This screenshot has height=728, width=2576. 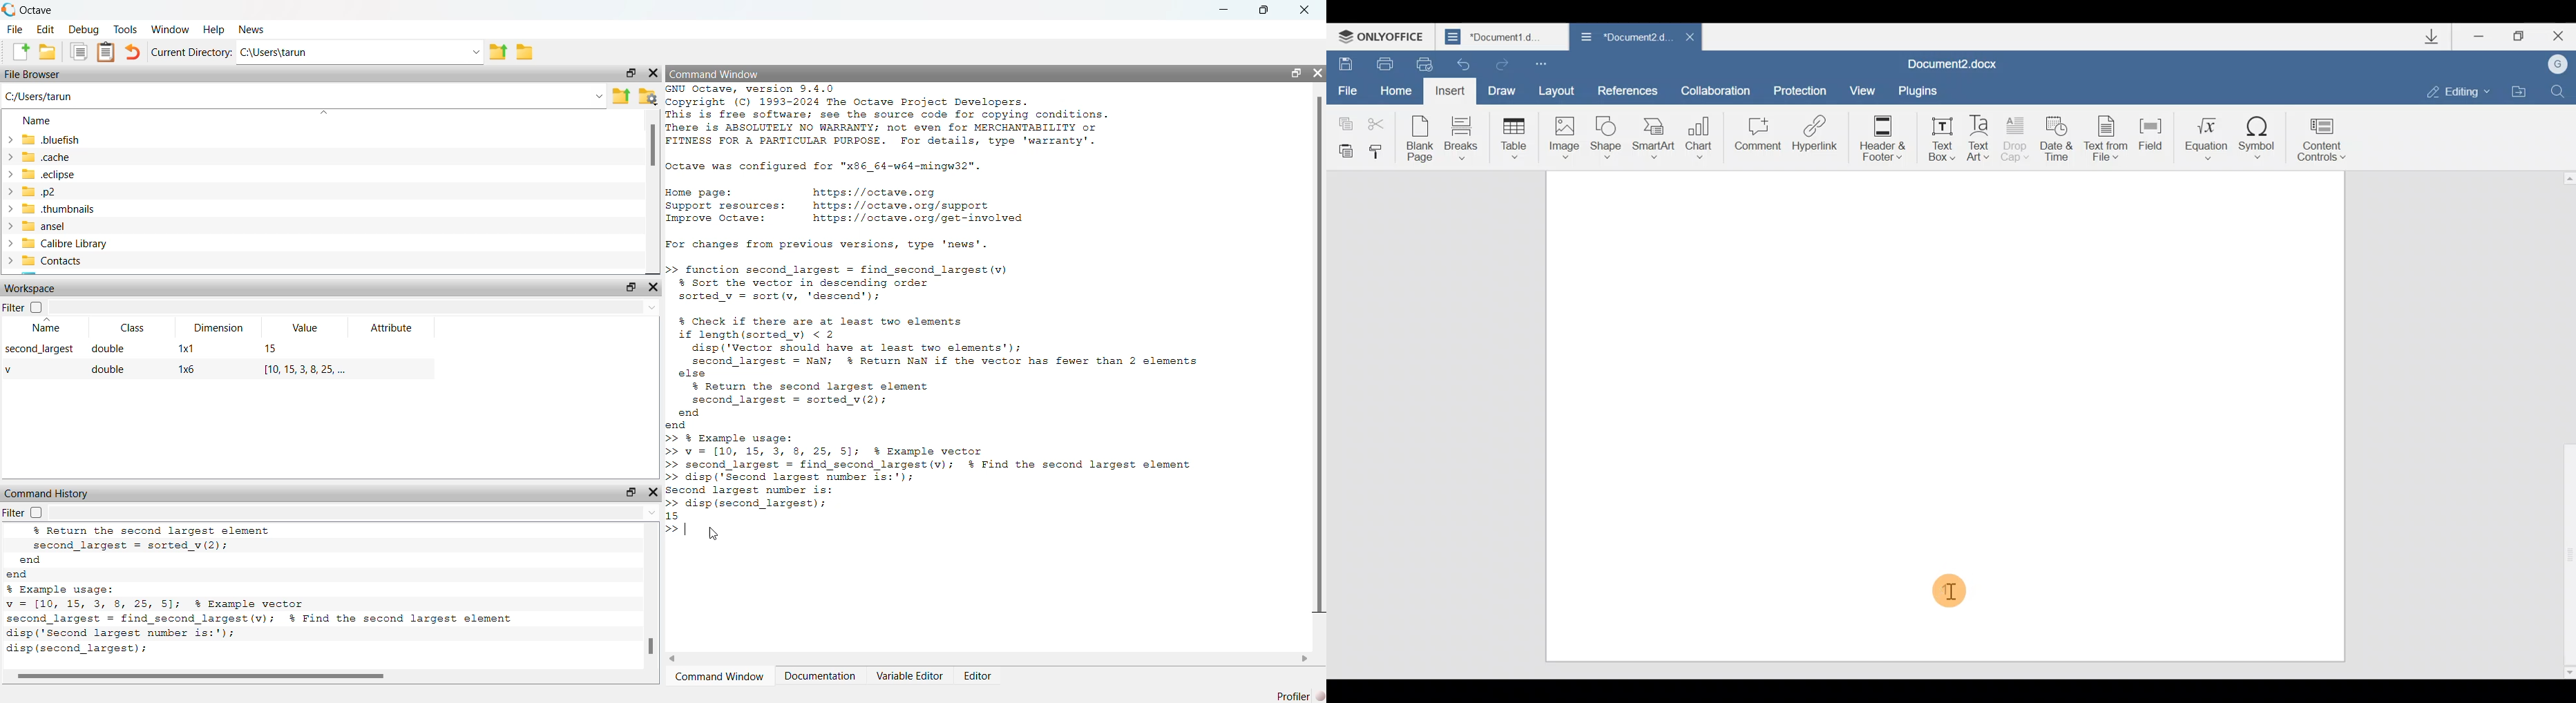 What do you see at coordinates (1800, 85) in the screenshot?
I see `Protection` at bounding box center [1800, 85].